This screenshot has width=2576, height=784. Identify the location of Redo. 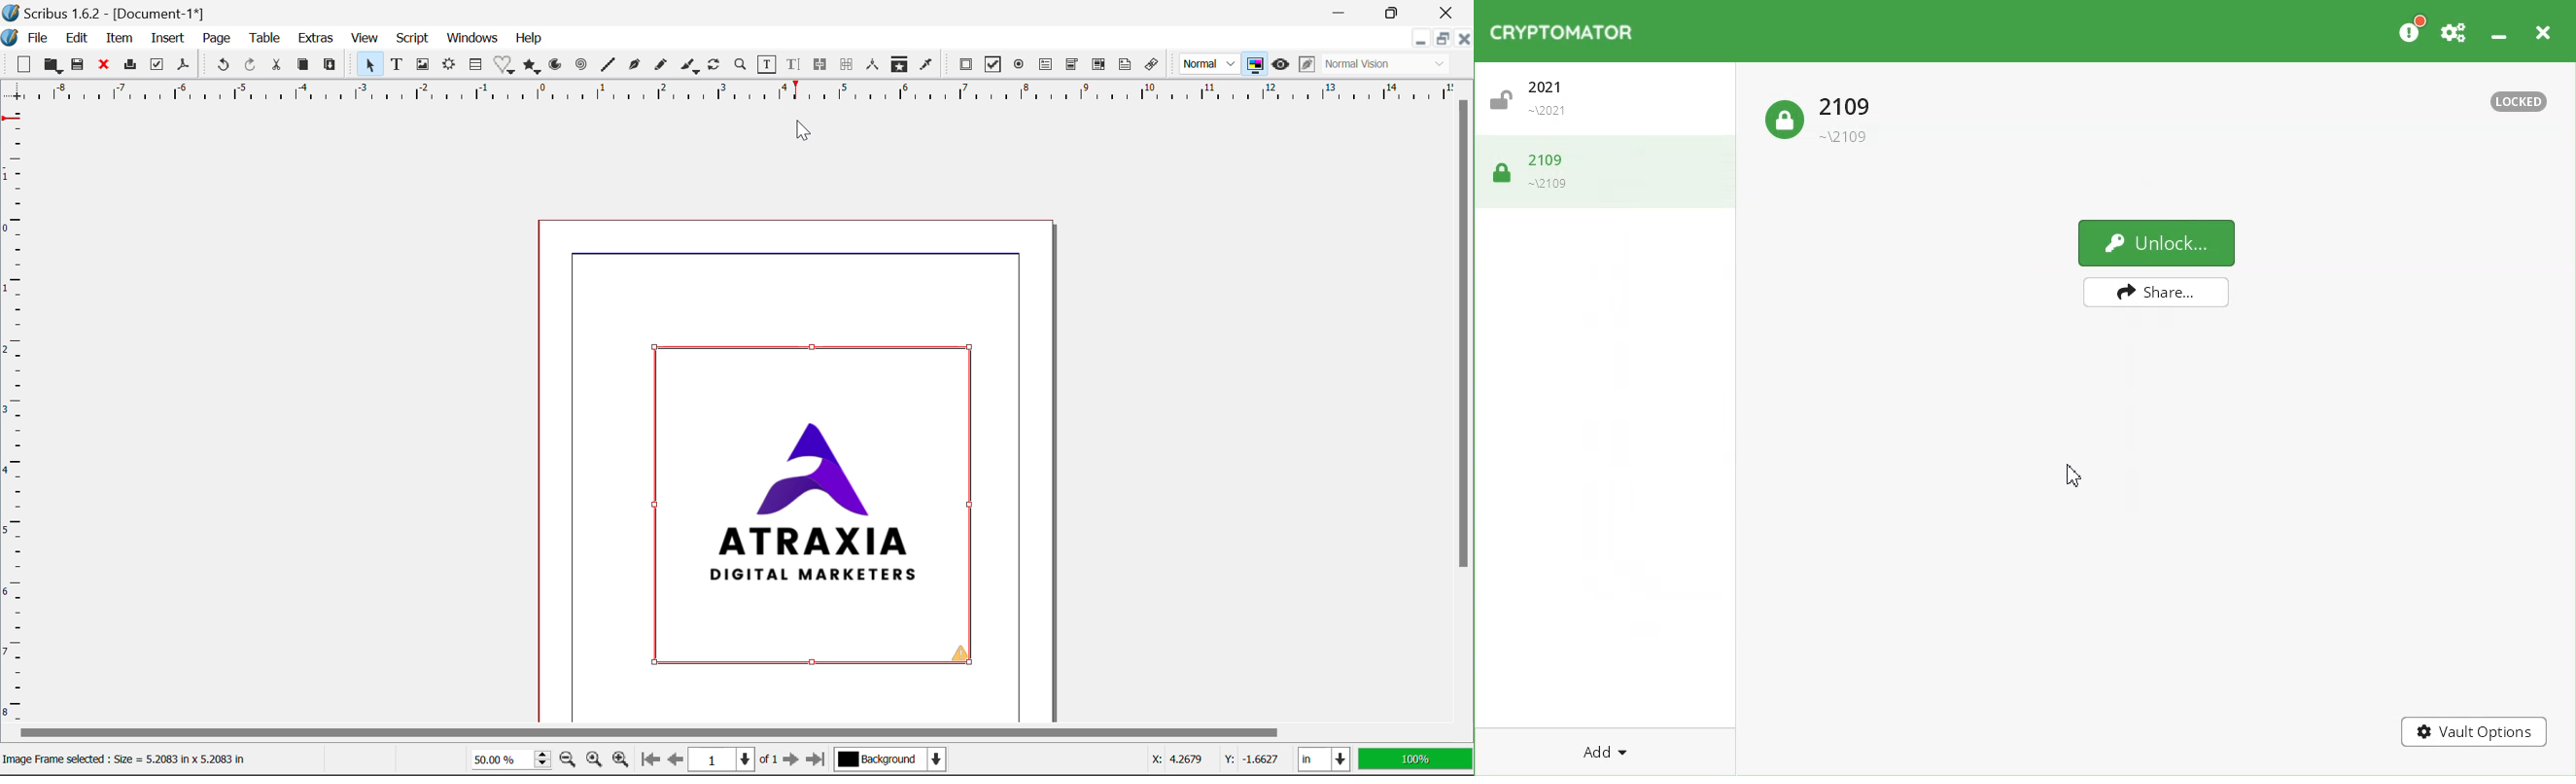
(253, 65).